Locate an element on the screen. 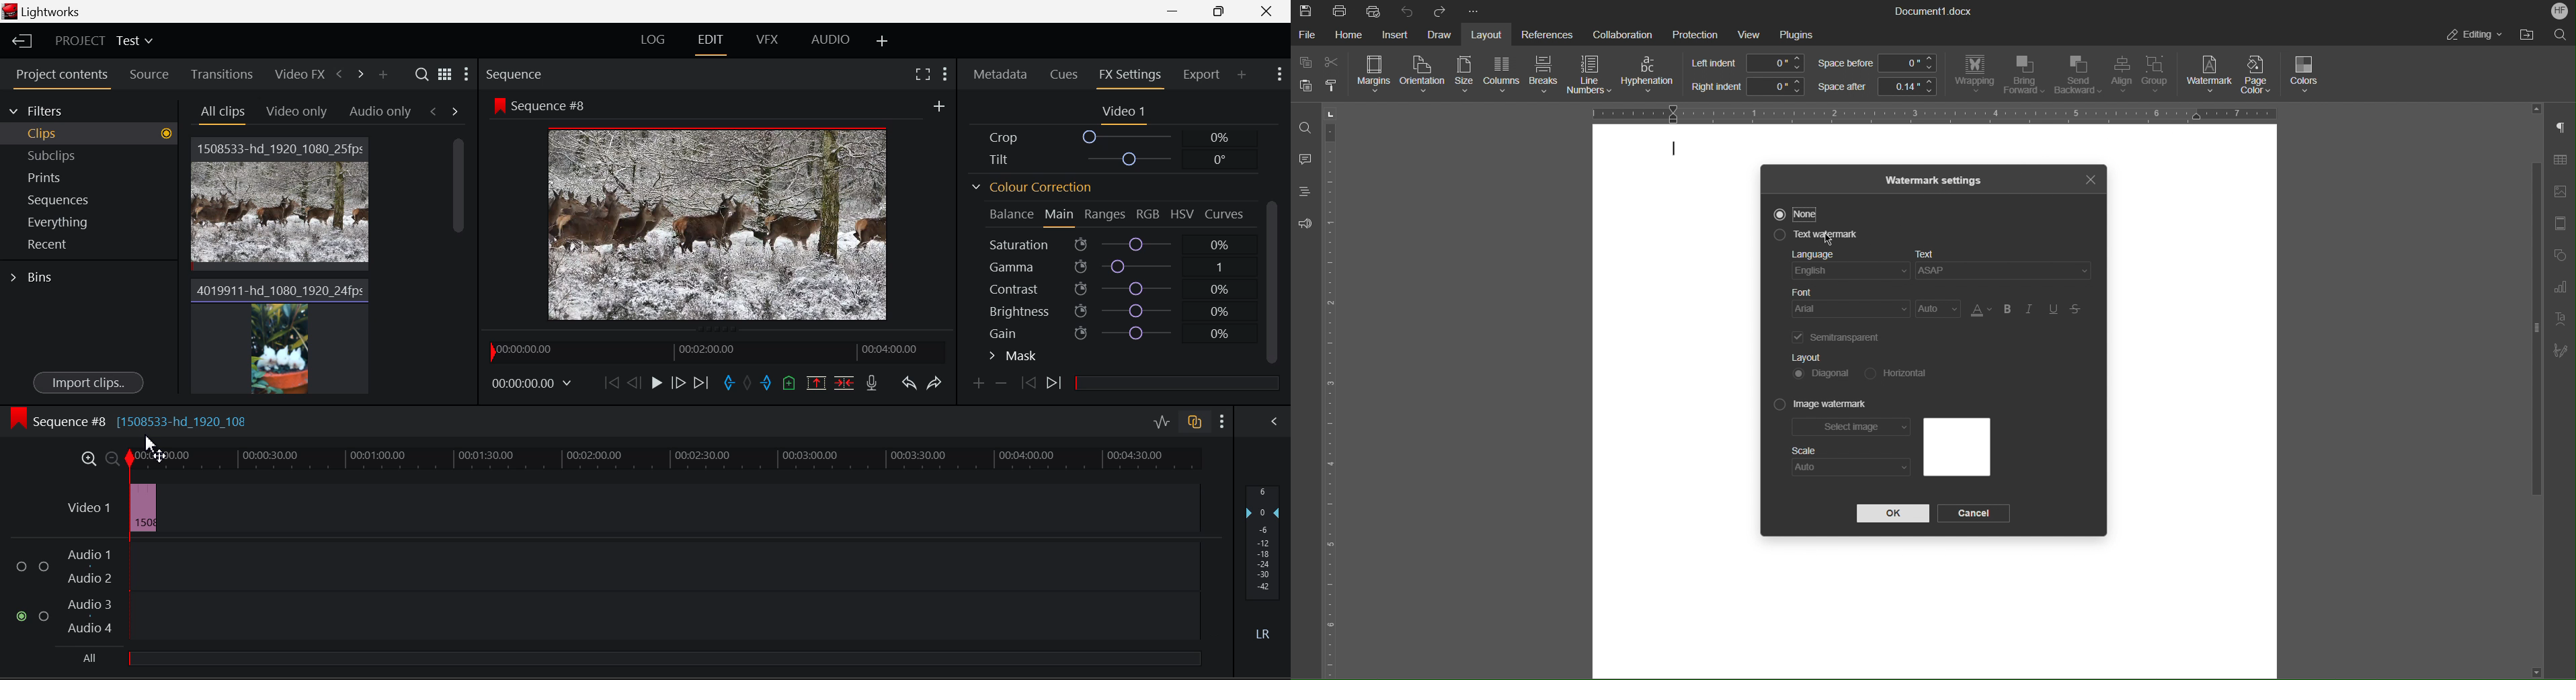 This screenshot has width=2576, height=700. Watermark settings is located at coordinates (1935, 179).